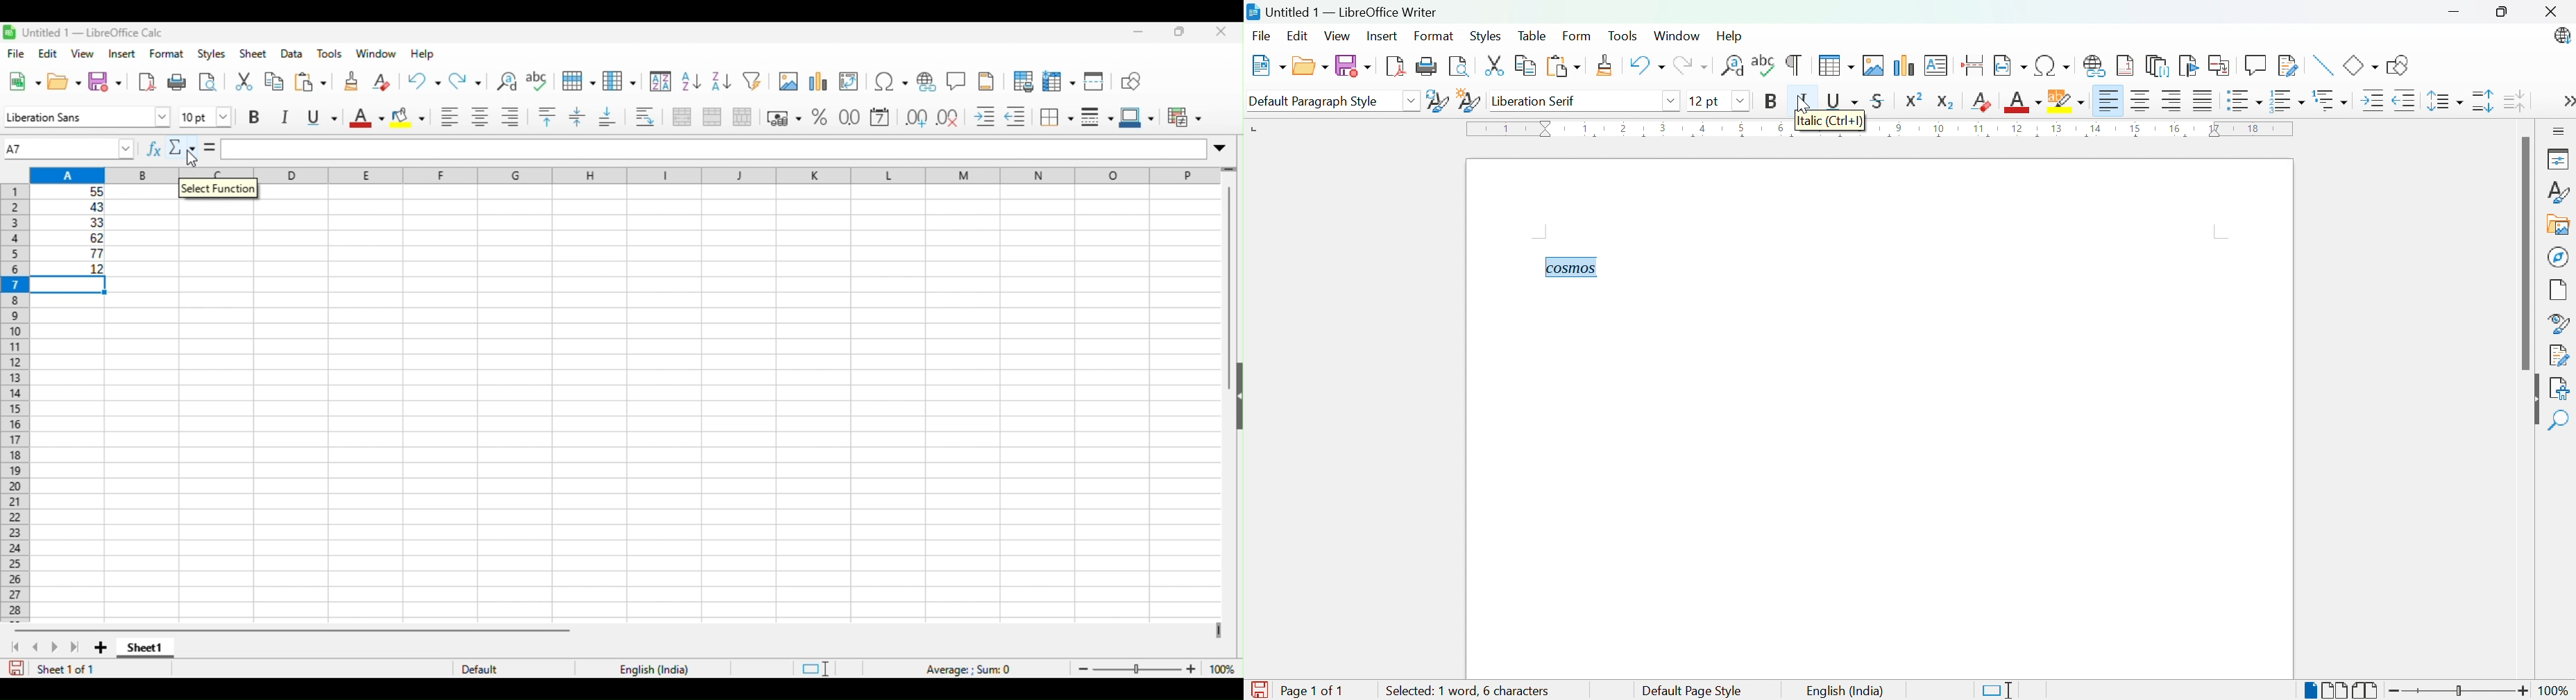  What do you see at coordinates (1236, 399) in the screenshot?
I see `show or hide sidebar` at bounding box center [1236, 399].